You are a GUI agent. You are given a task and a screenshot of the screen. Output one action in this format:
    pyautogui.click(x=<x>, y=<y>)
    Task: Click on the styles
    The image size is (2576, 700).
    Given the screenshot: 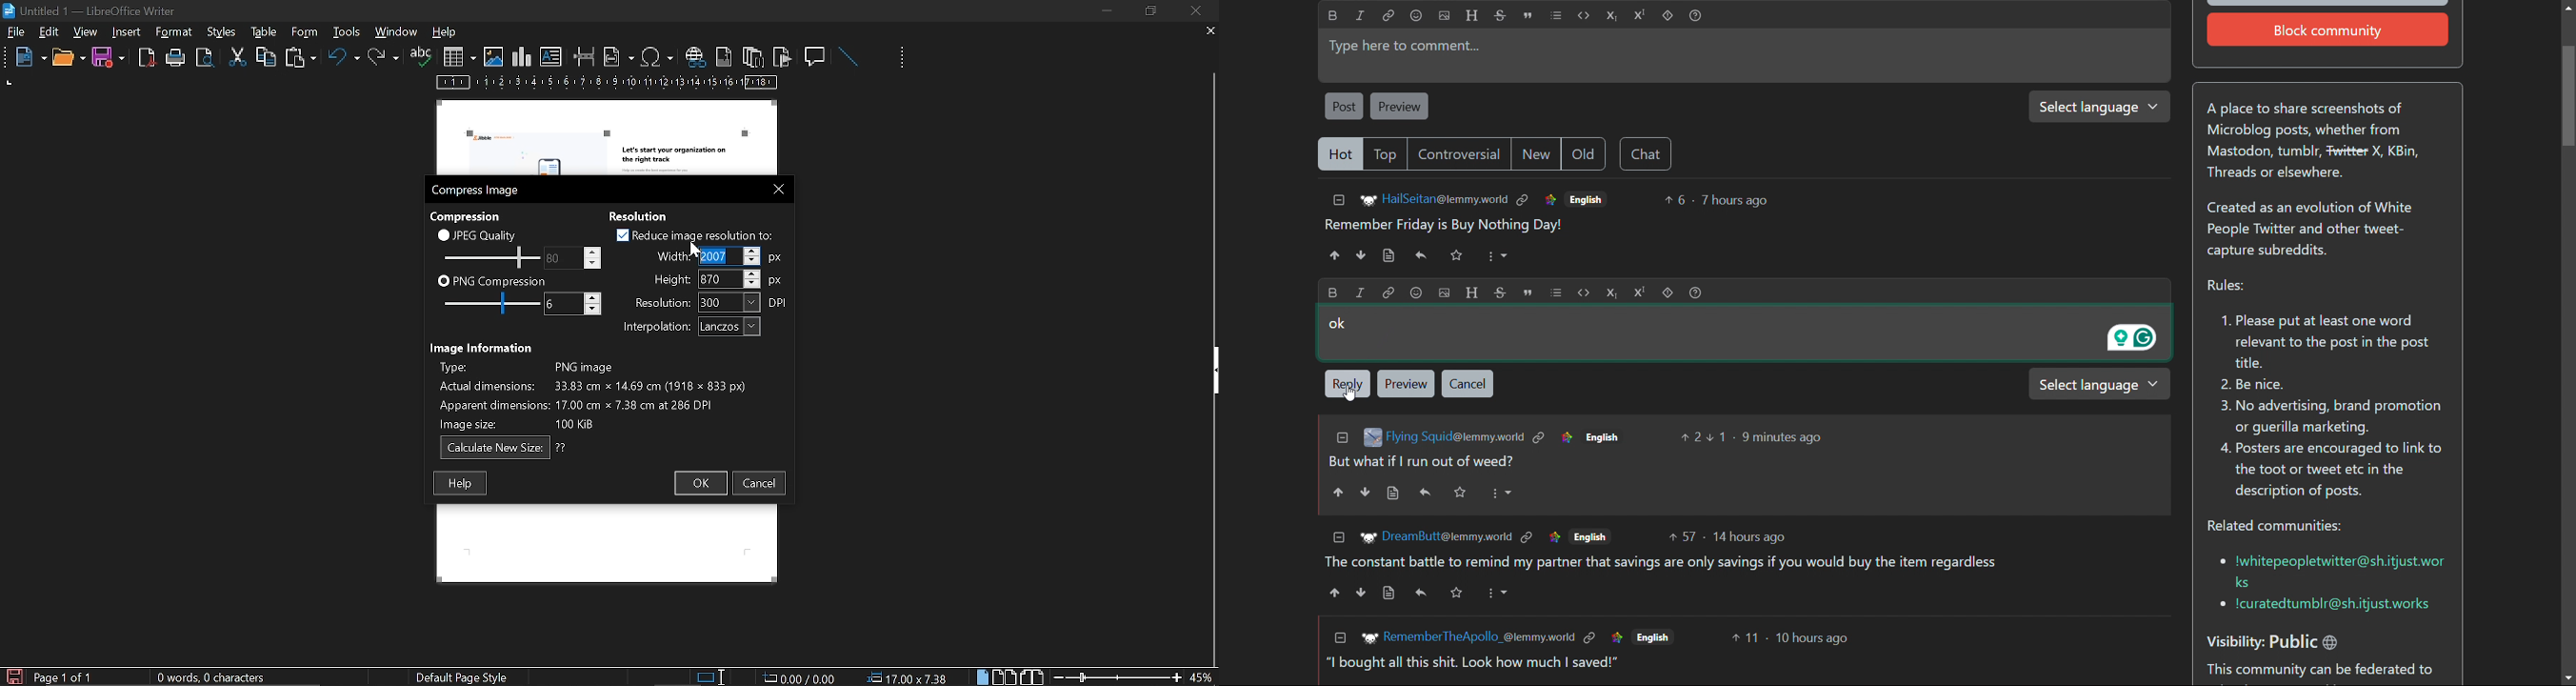 What is the action you would take?
    pyautogui.click(x=261, y=31)
    